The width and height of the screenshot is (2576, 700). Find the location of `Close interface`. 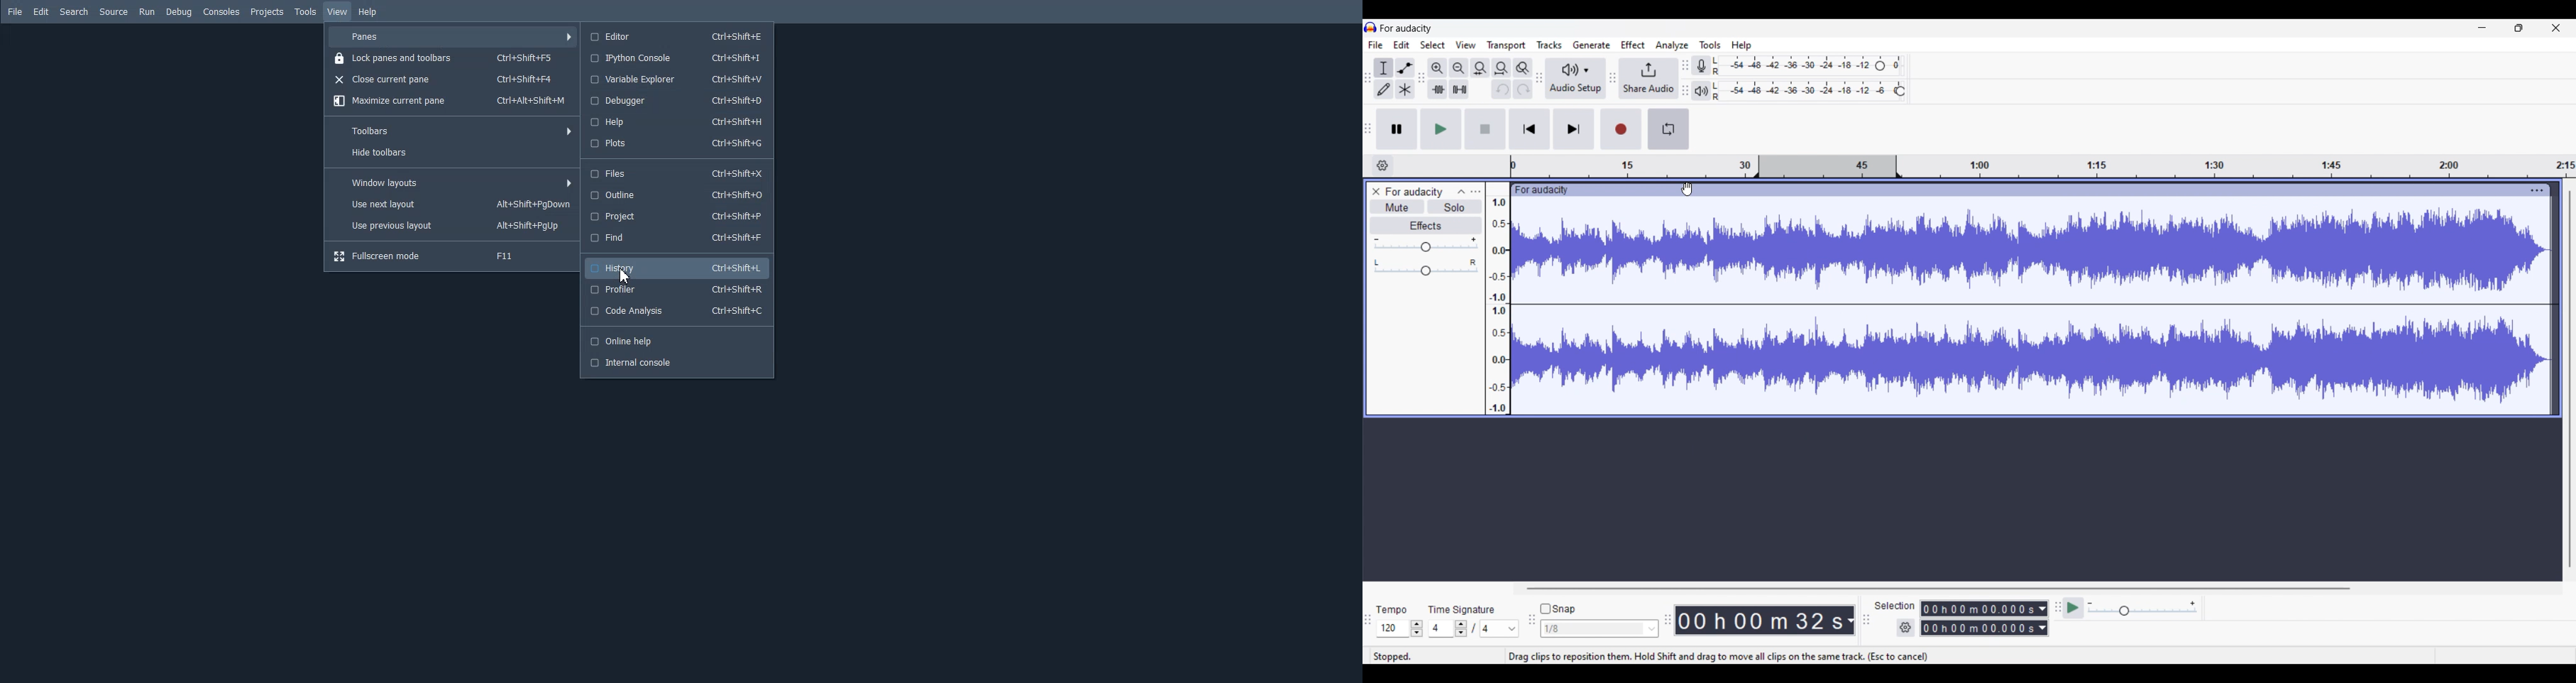

Close interface is located at coordinates (2556, 28).